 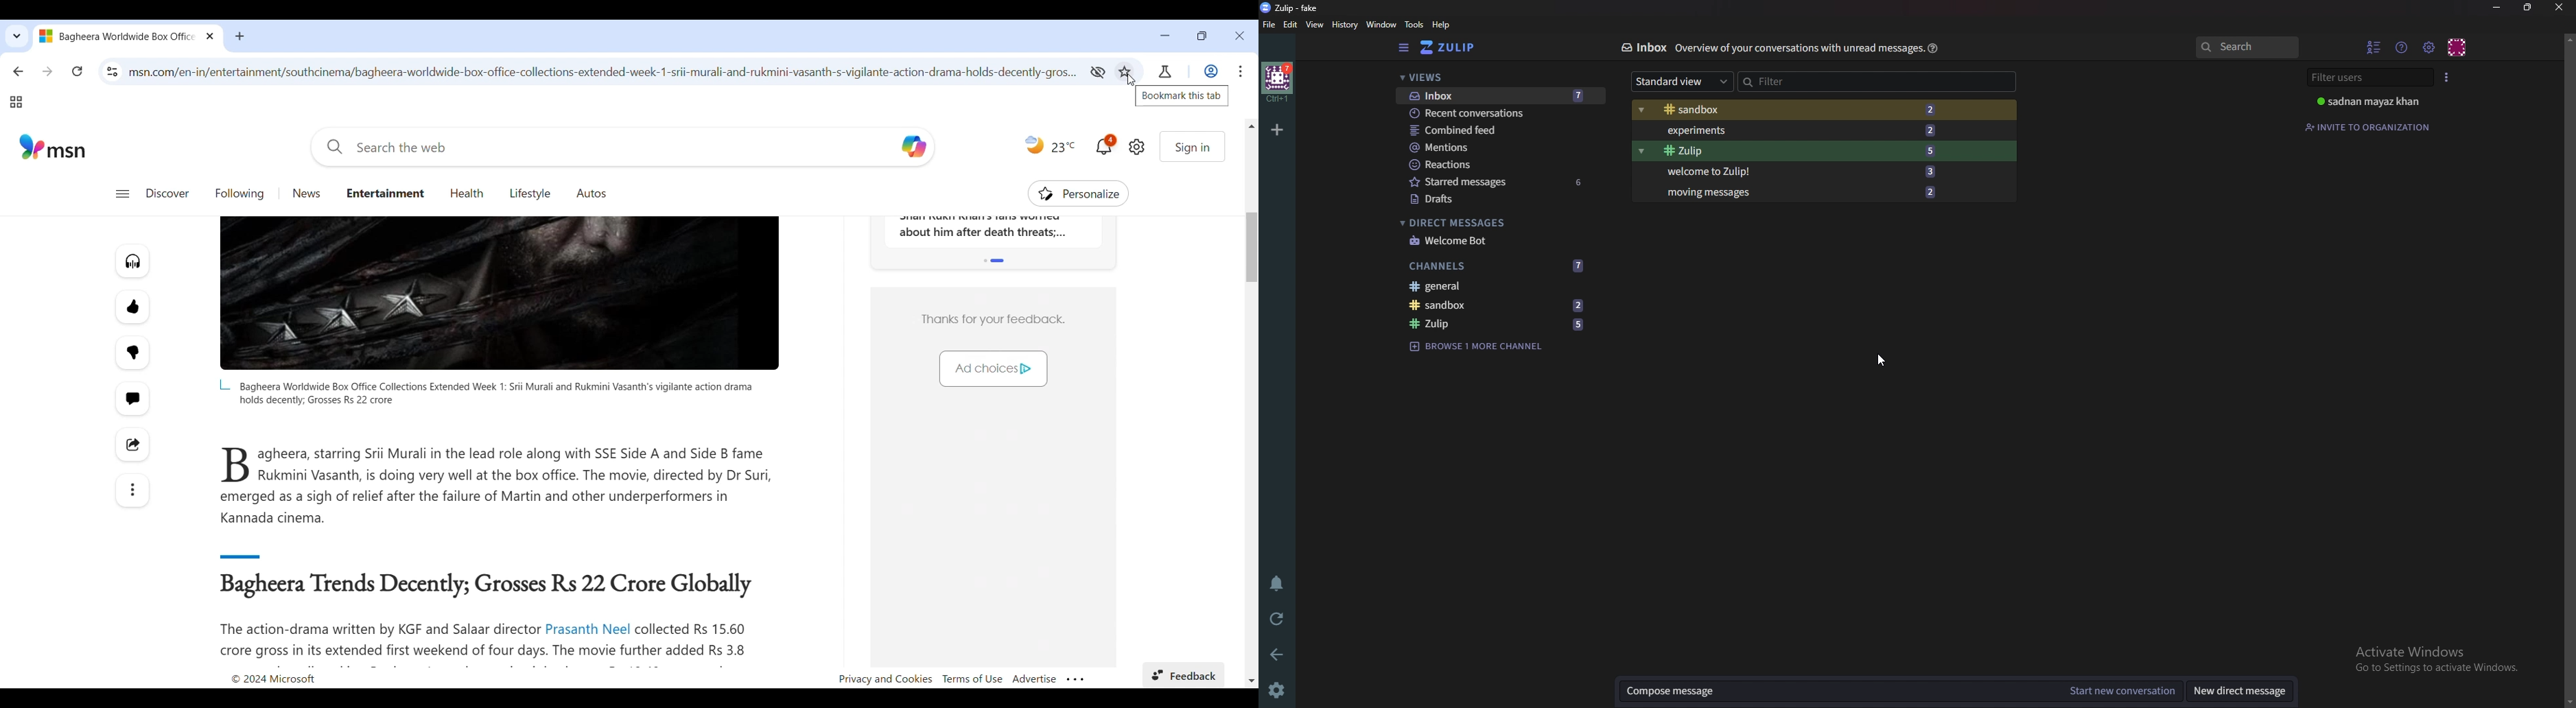 What do you see at coordinates (2247, 48) in the screenshot?
I see `search` at bounding box center [2247, 48].